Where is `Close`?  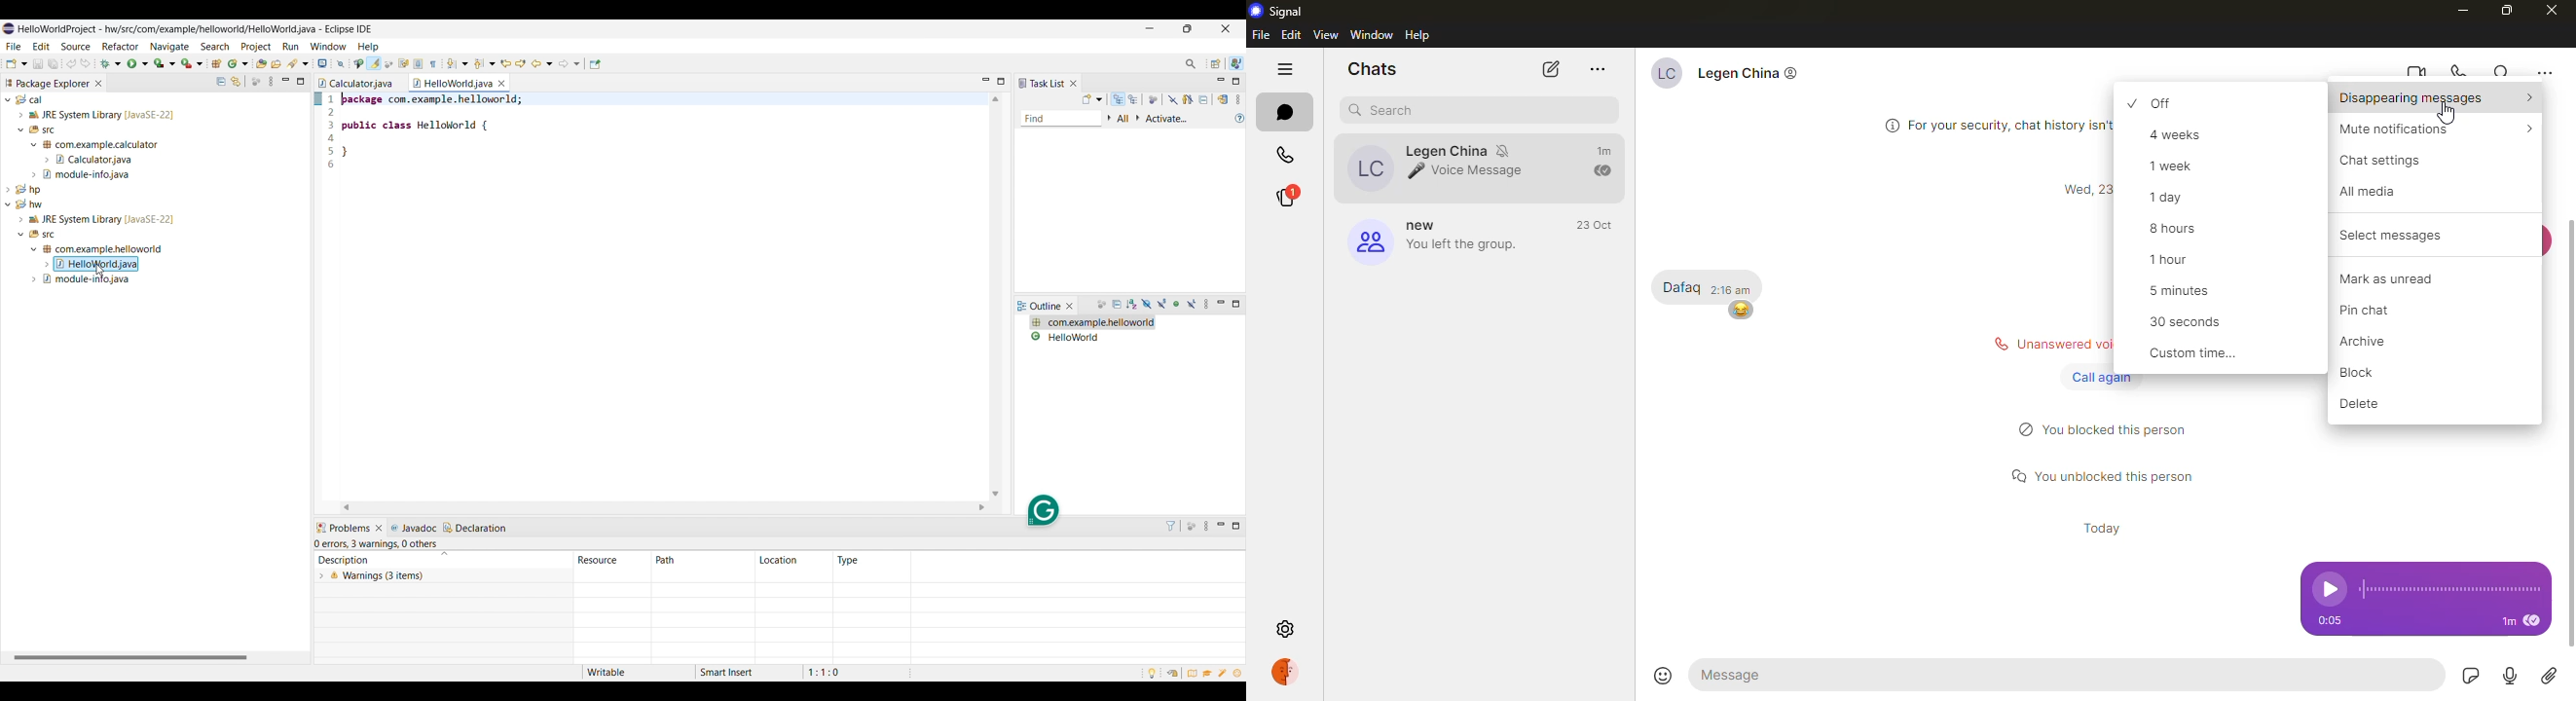
Close is located at coordinates (379, 528).